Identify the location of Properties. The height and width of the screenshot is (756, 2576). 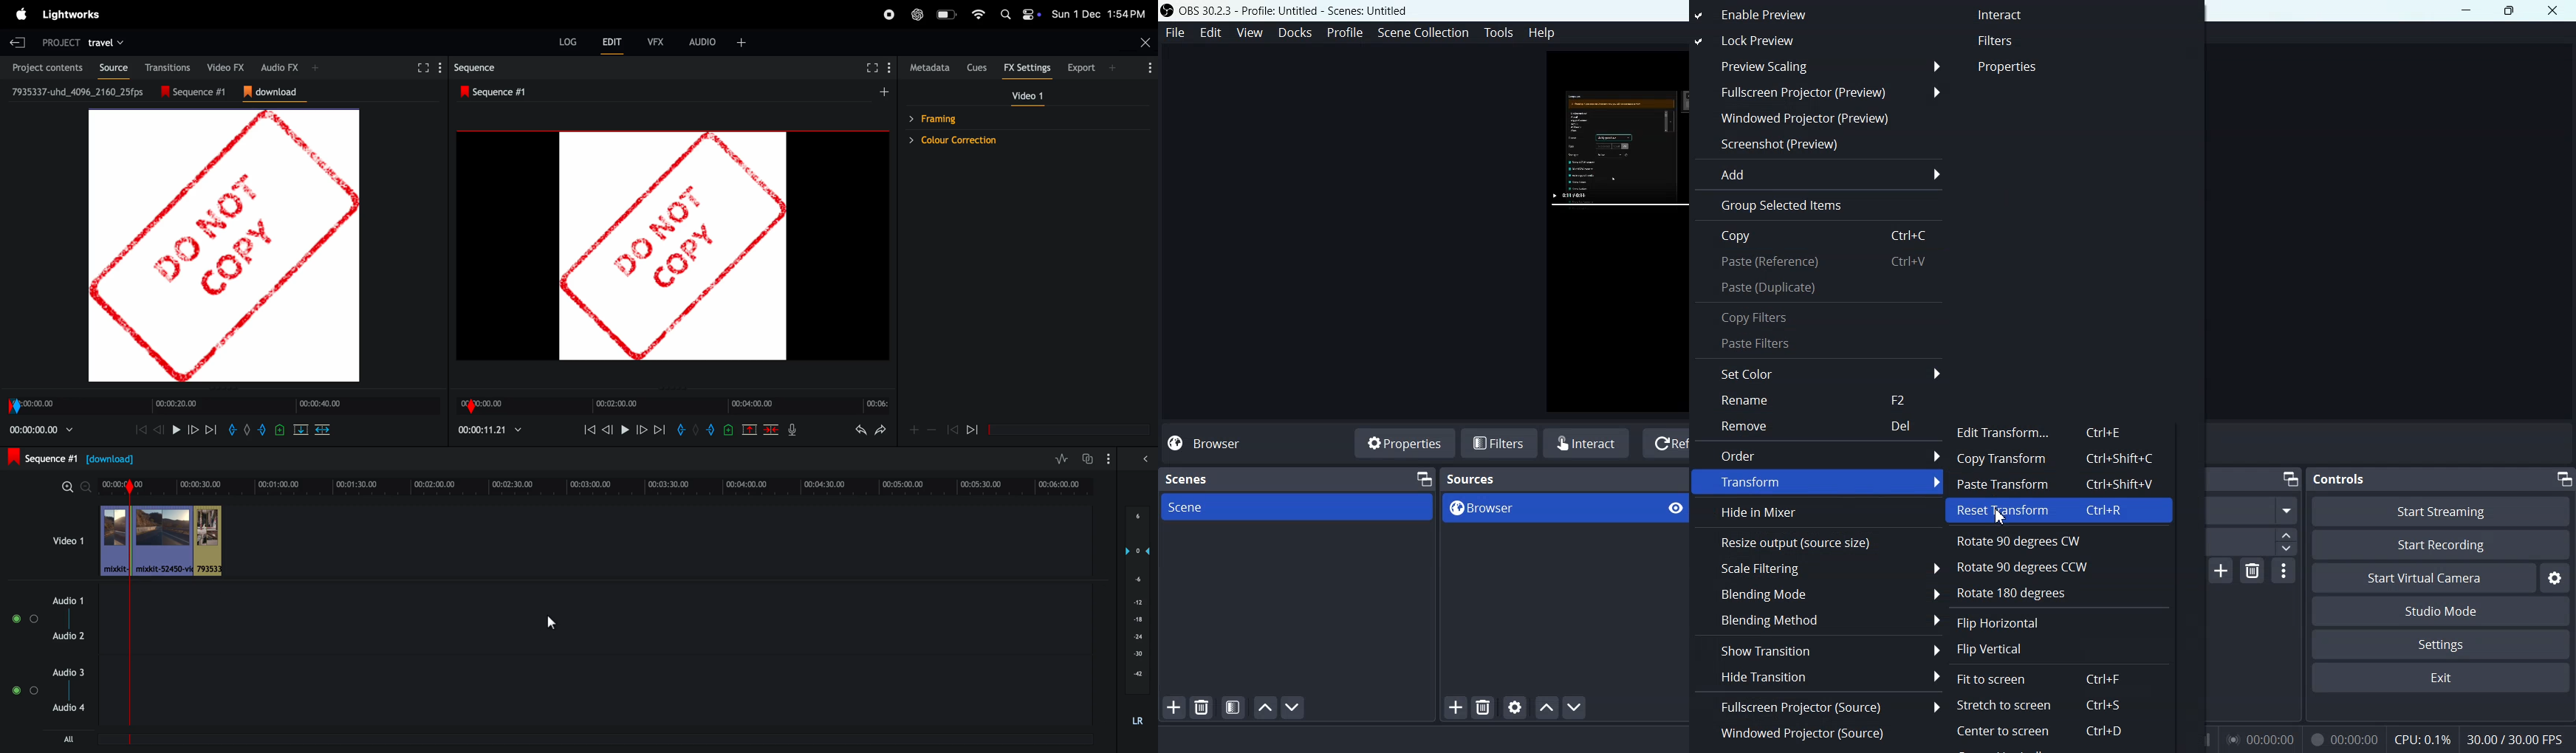
(1402, 442).